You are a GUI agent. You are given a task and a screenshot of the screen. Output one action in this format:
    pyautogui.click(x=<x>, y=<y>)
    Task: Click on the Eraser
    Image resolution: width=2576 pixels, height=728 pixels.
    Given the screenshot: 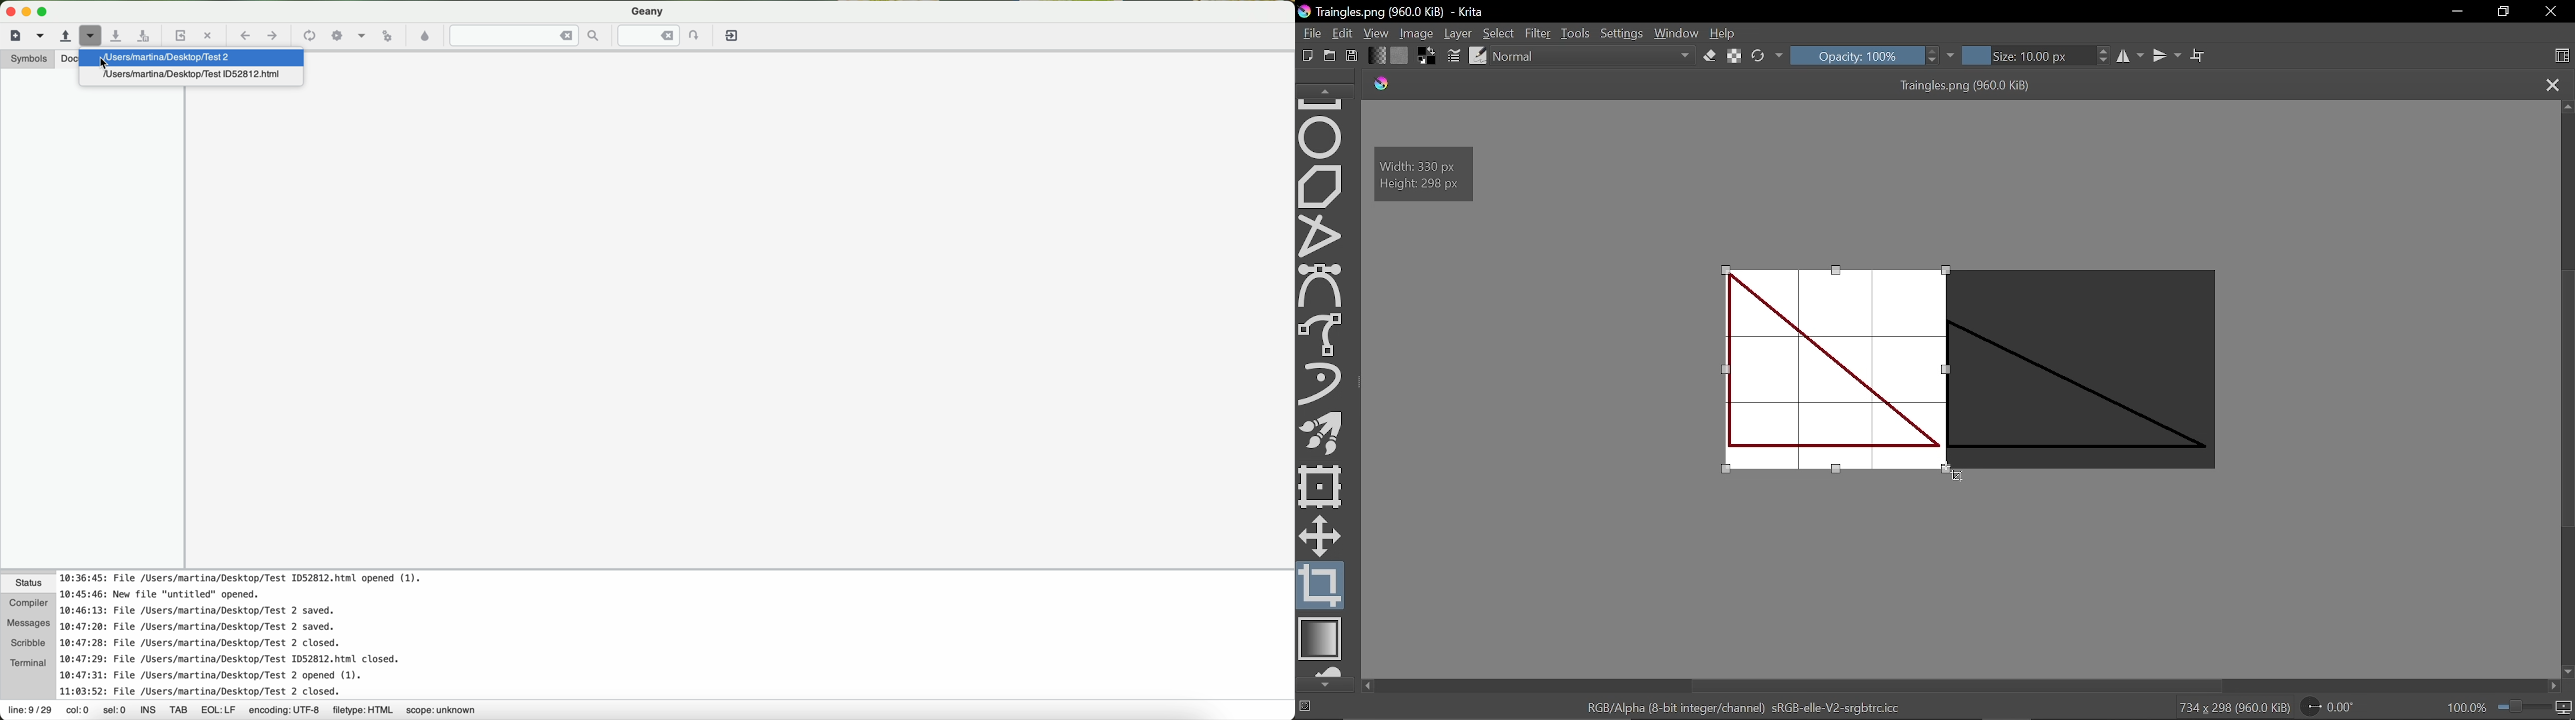 What is the action you would take?
    pyautogui.click(x=1709, y=56)
    